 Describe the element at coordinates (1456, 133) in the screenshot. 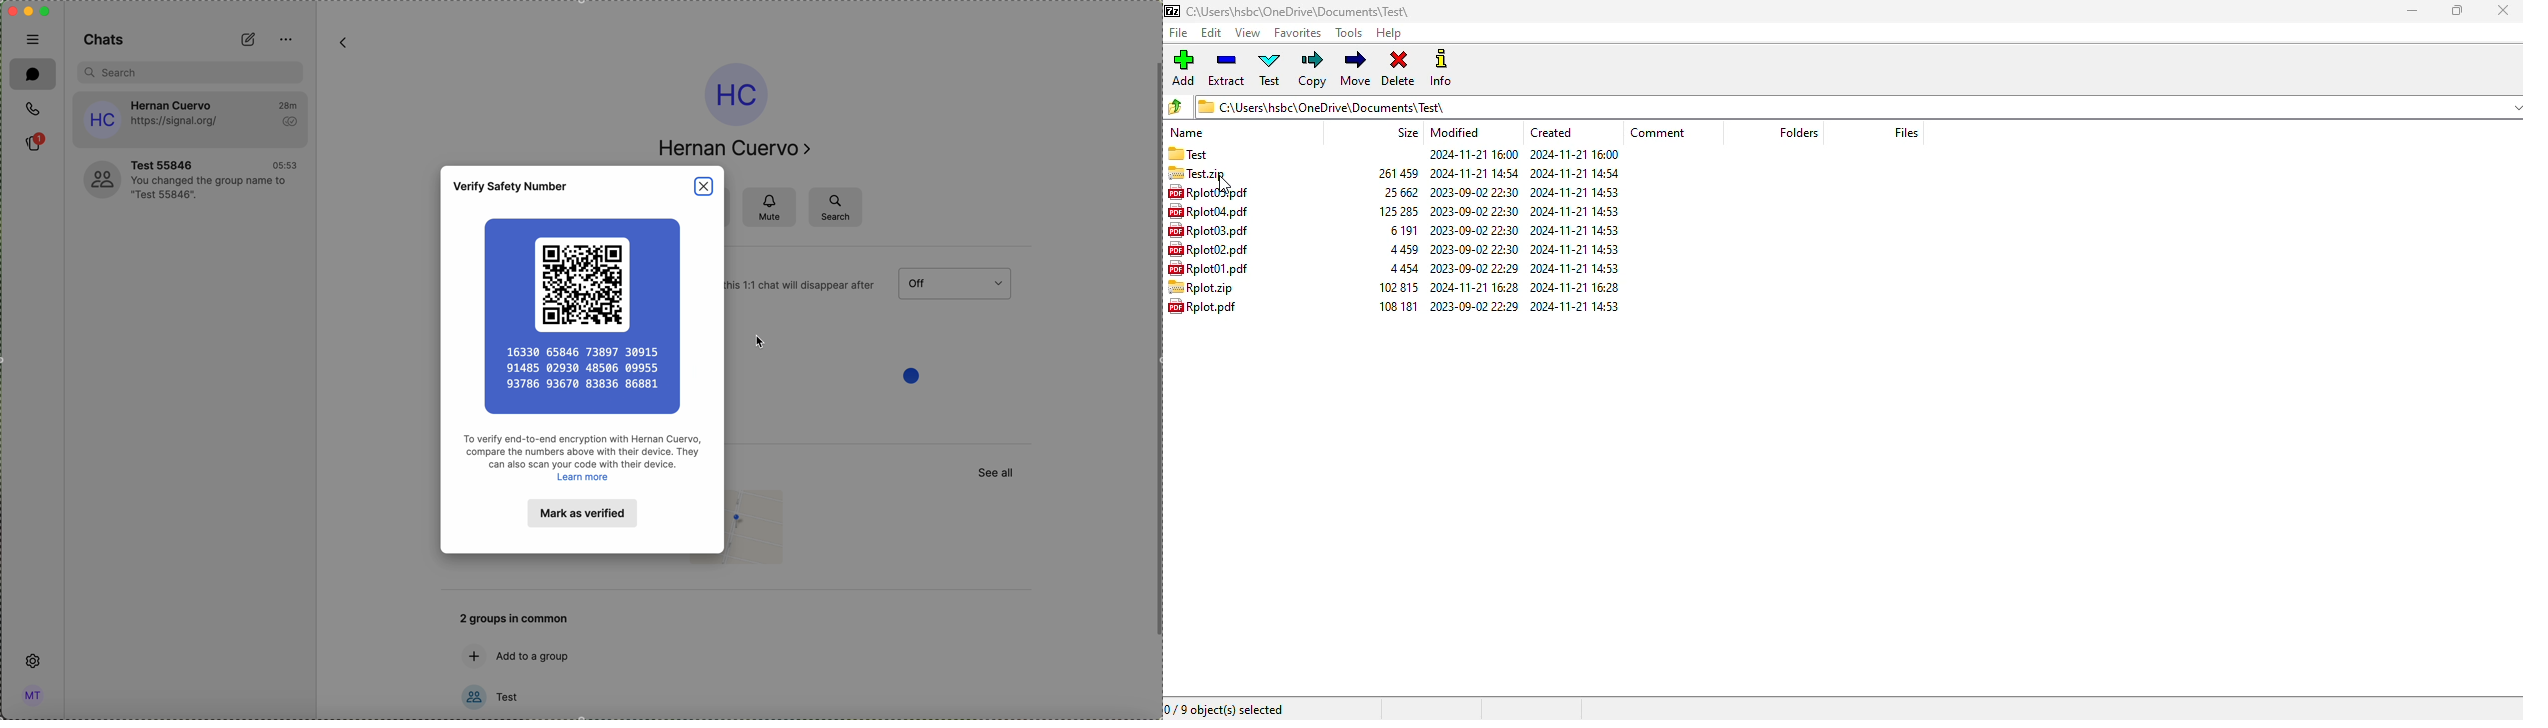

I see `modified` at that location.